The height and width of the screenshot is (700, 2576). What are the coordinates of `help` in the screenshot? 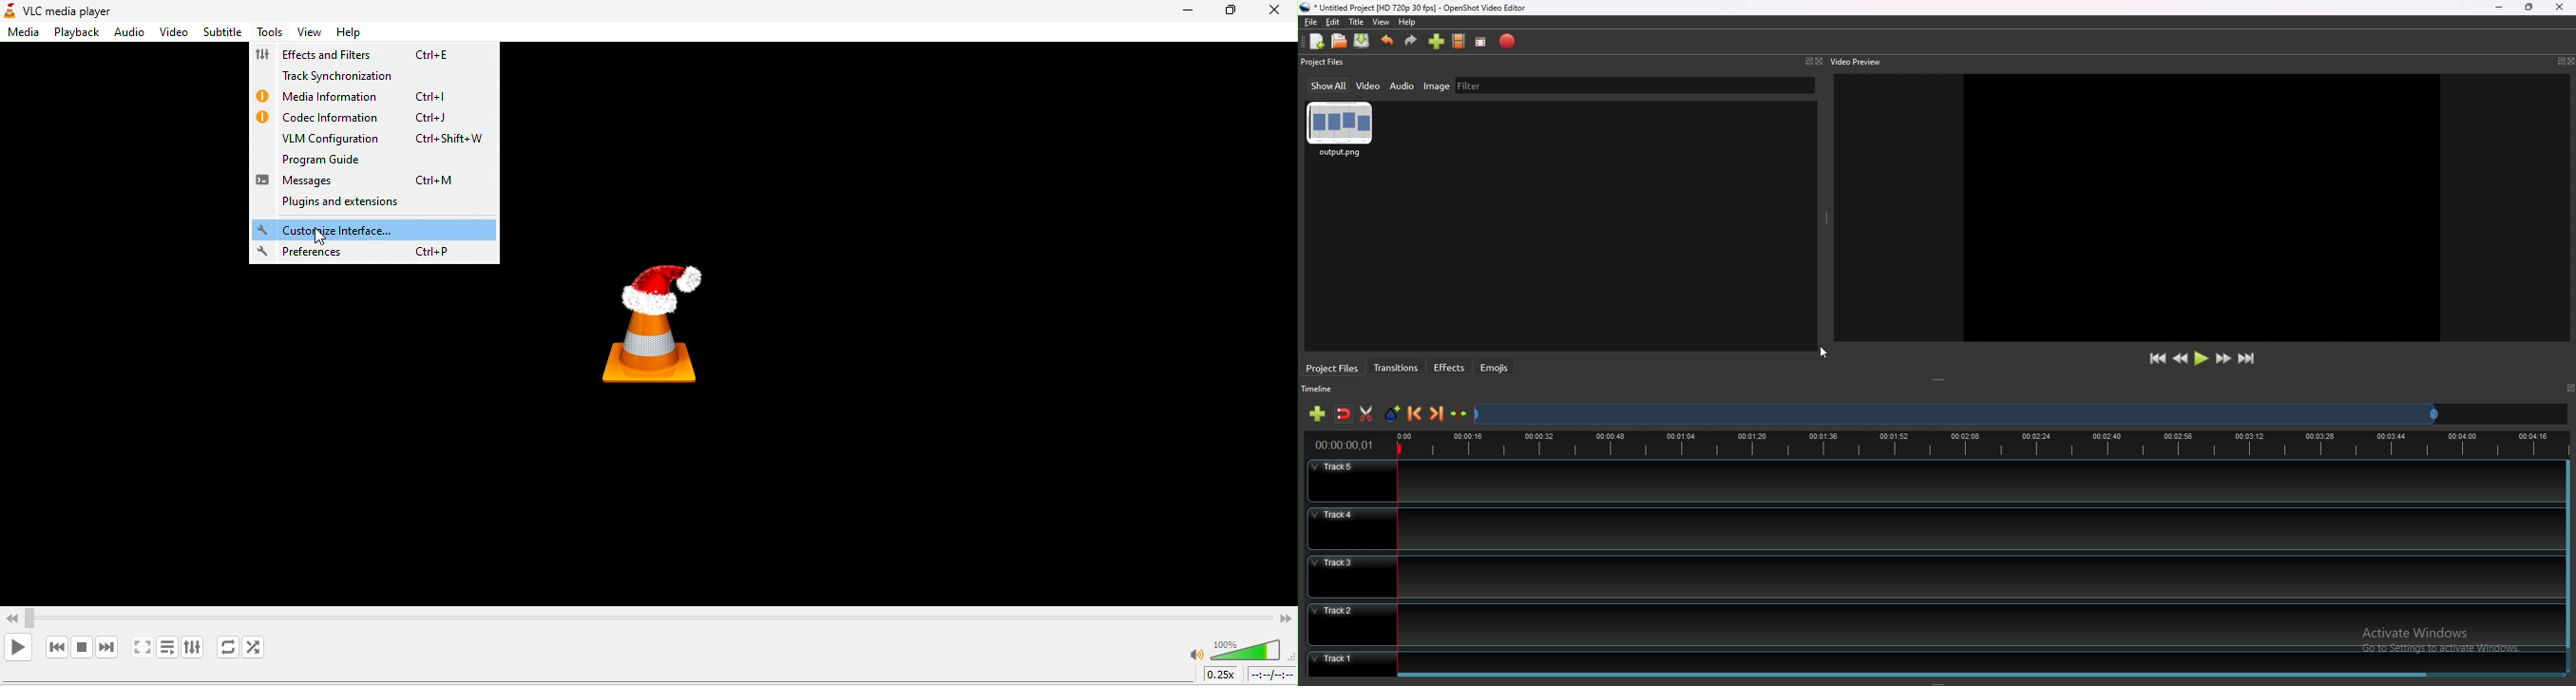 It's located at (1407, 23).